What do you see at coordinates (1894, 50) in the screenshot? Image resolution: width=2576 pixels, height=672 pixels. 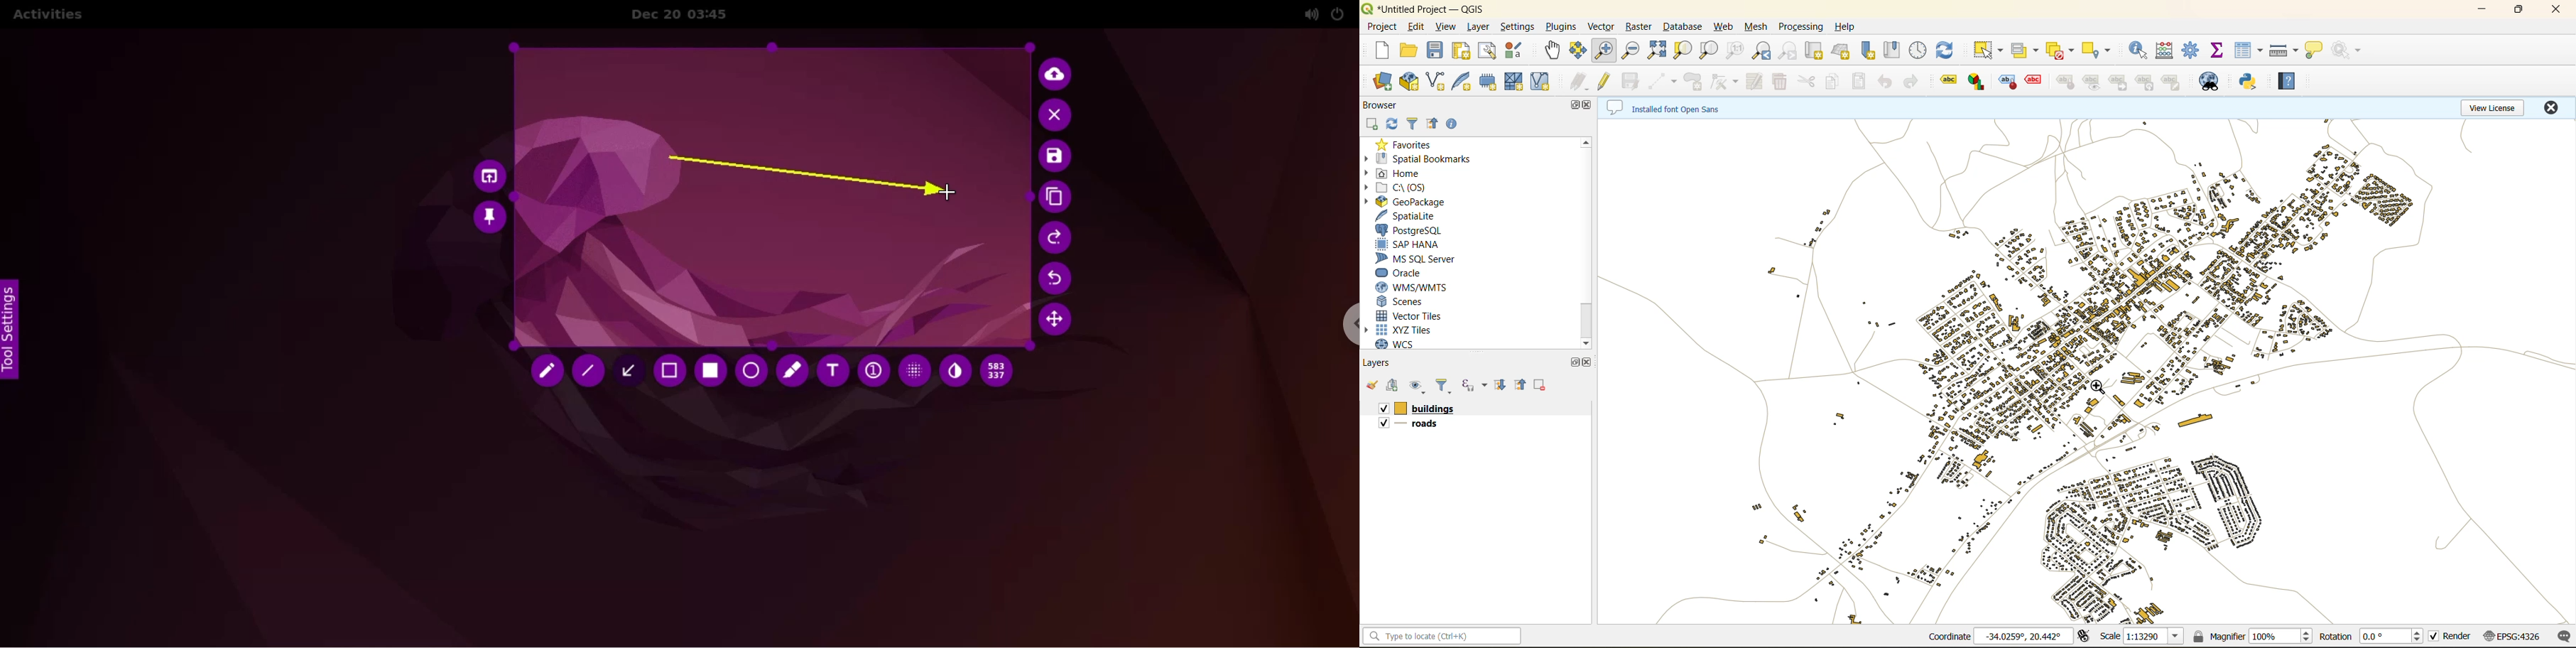 I see `show spatial bookmark` at bounding box center [1894, 50].